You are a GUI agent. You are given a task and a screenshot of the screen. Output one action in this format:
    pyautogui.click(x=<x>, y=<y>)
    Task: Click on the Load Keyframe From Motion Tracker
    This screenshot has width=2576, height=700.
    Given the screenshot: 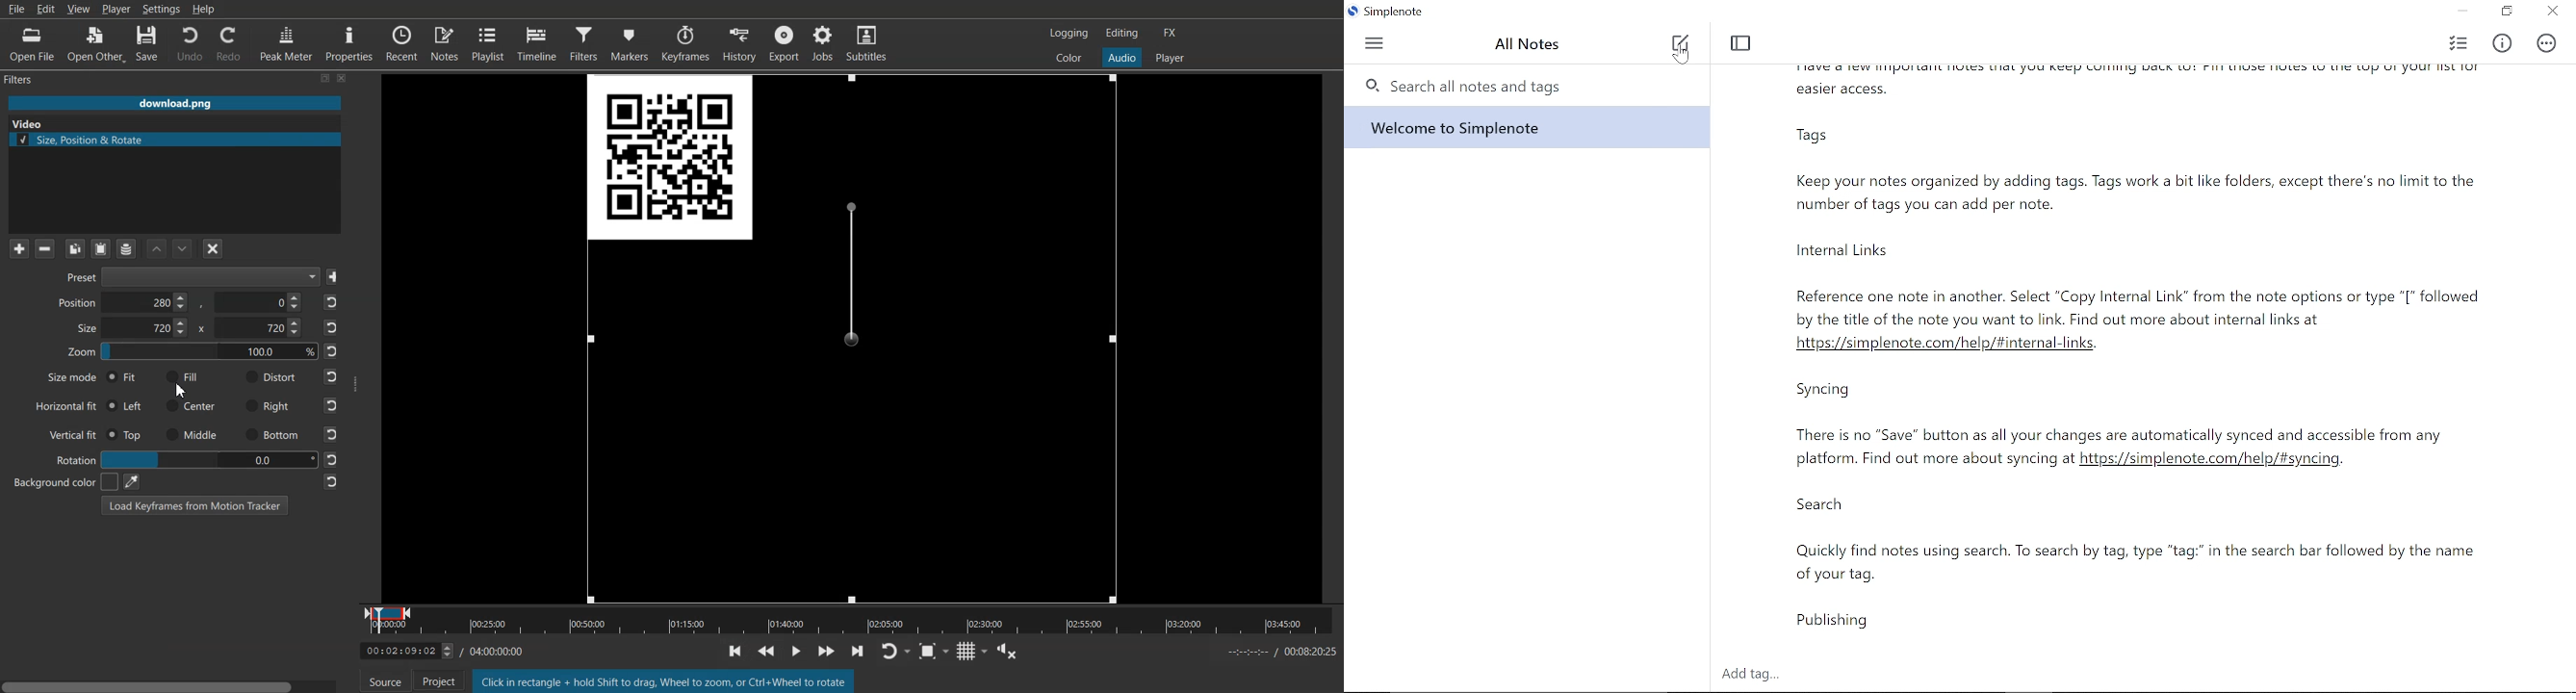 What is the action you would take?
    pyautogui.click(x=195, y=505)
    